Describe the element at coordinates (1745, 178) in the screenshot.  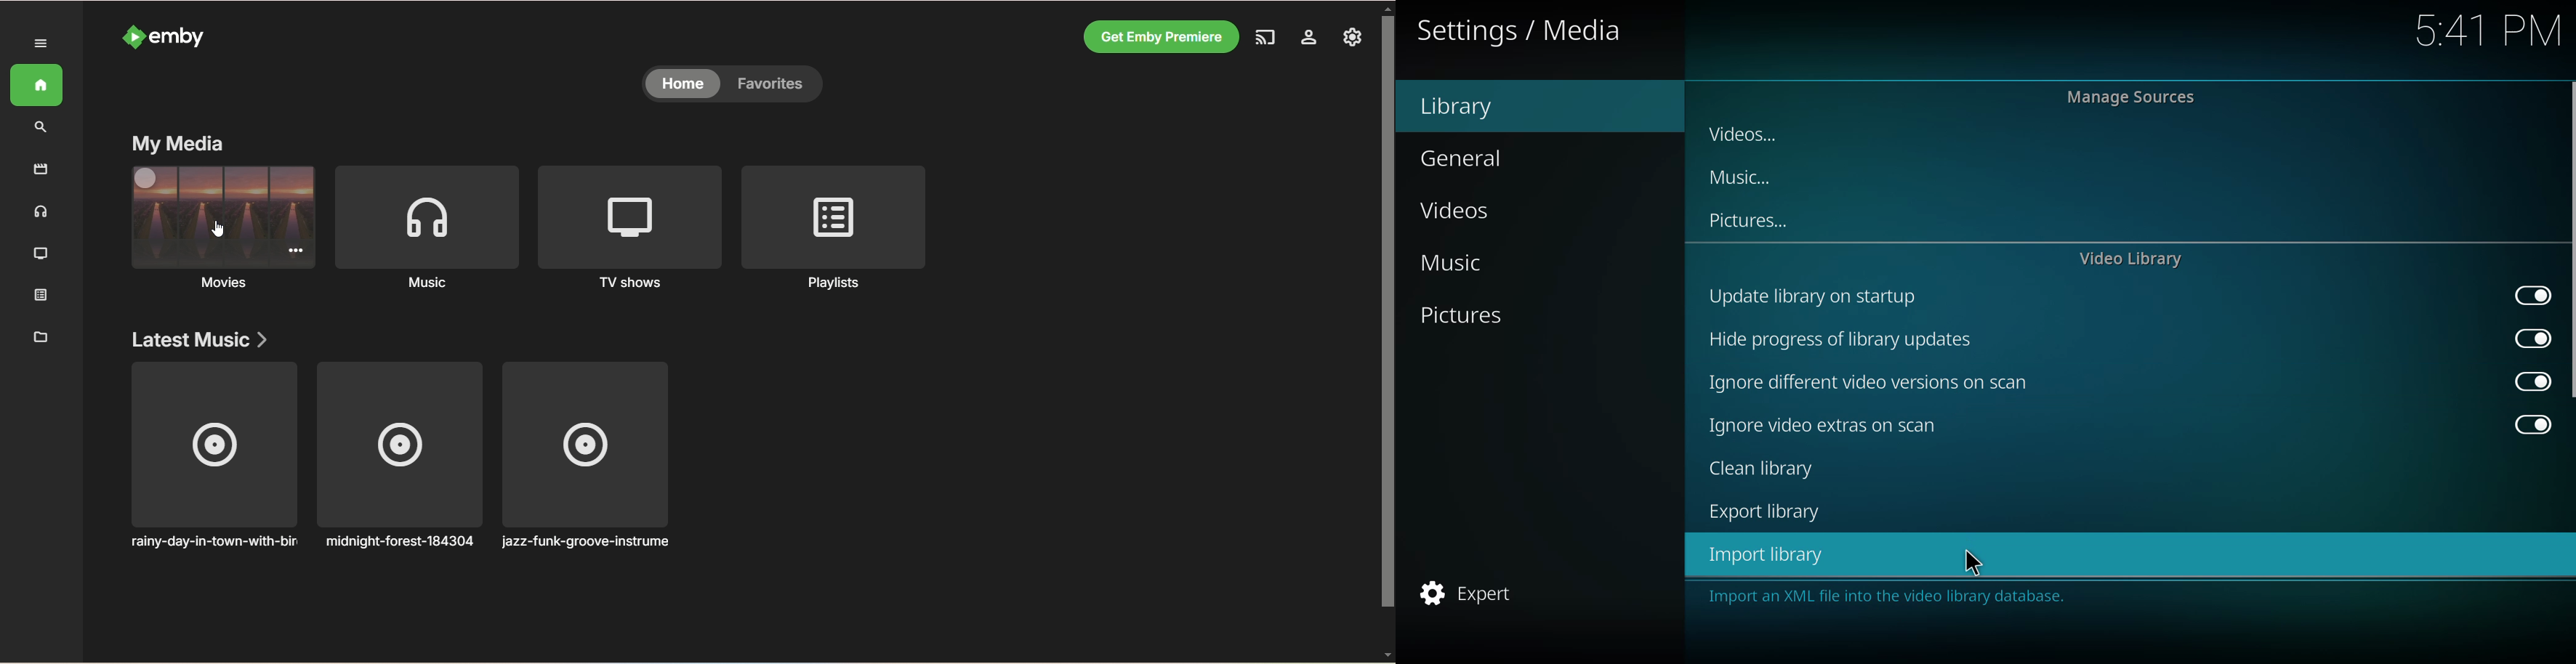
I see `music` at that location.